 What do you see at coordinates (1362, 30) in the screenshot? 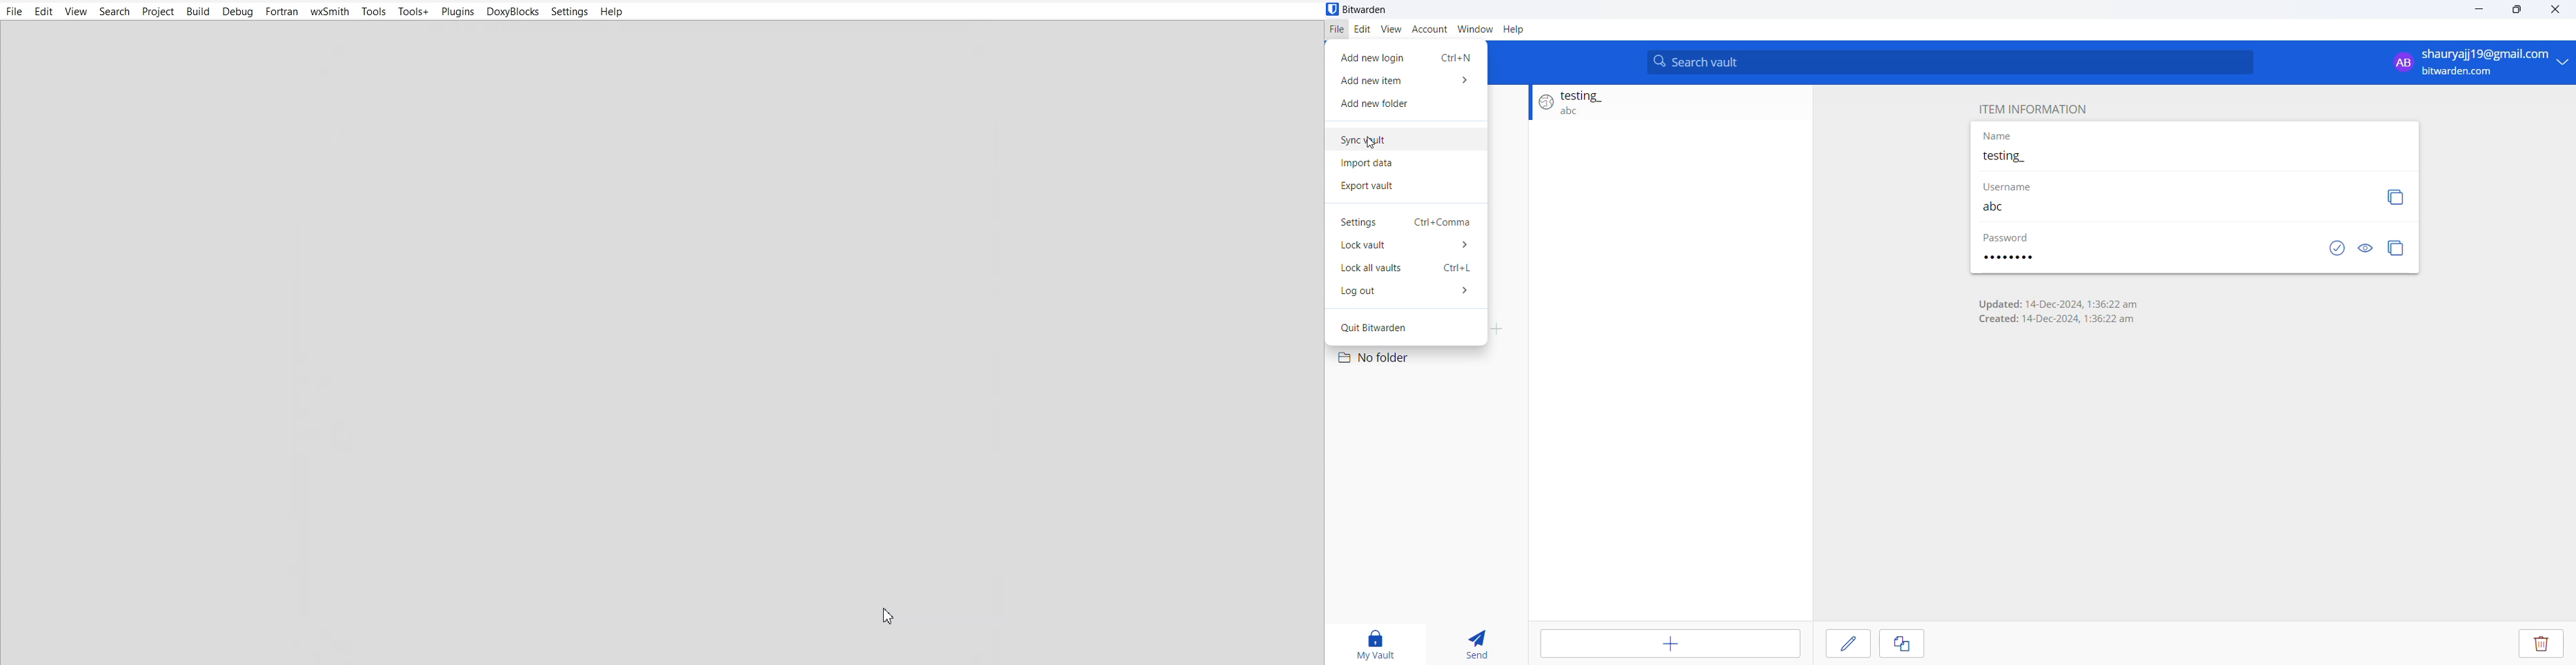
I see `Edit` at bounding box center [1362, 30].